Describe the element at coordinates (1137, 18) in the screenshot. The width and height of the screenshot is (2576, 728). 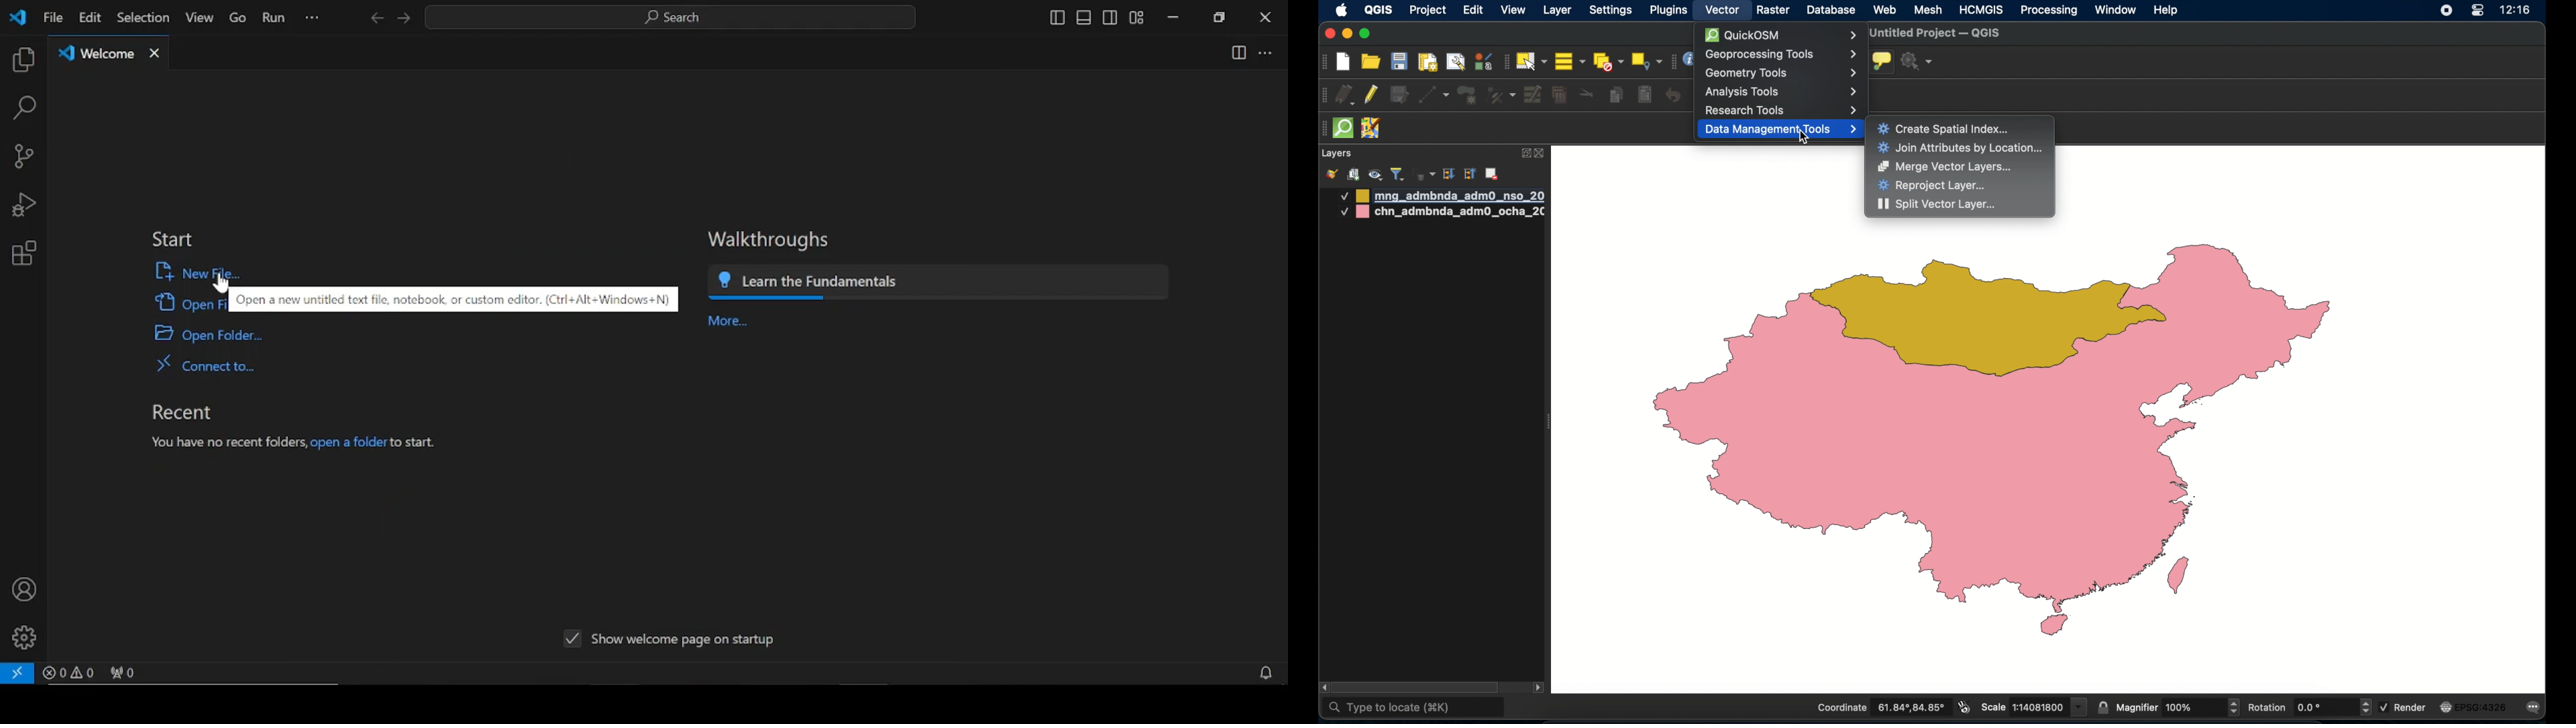
I see `customize layout` at that location.